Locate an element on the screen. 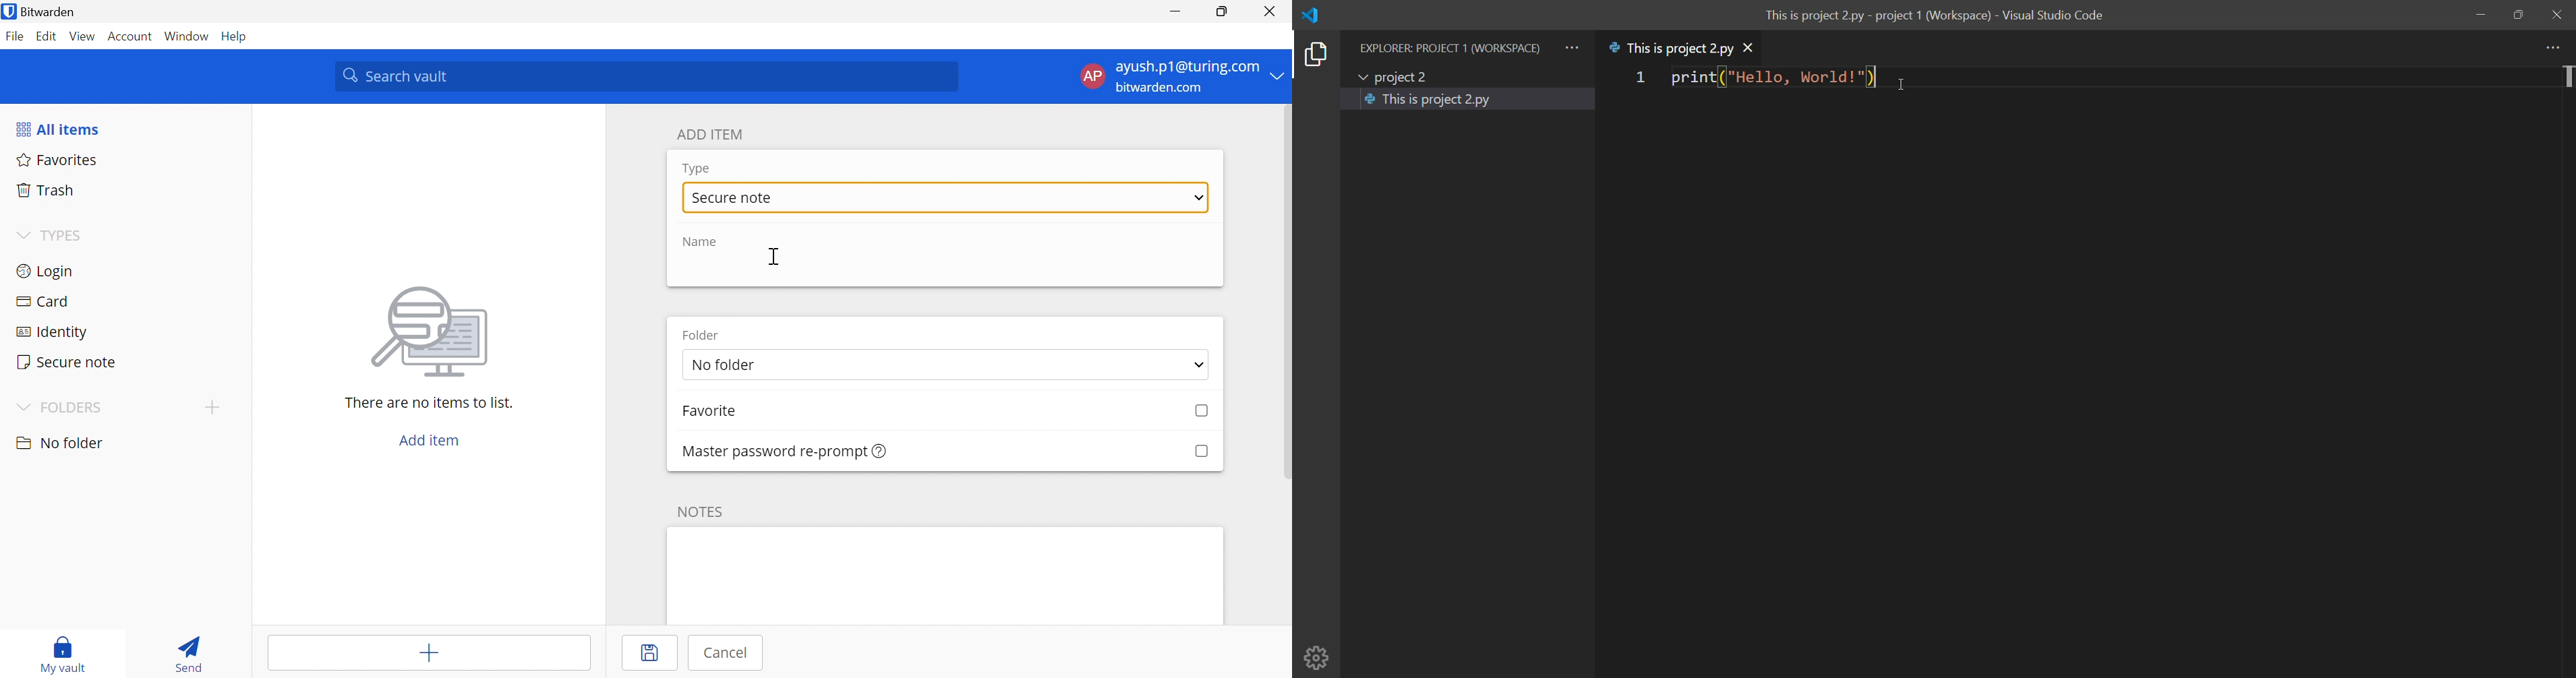  ayush.p1@turing.com is located at coordinates (1187, 67).